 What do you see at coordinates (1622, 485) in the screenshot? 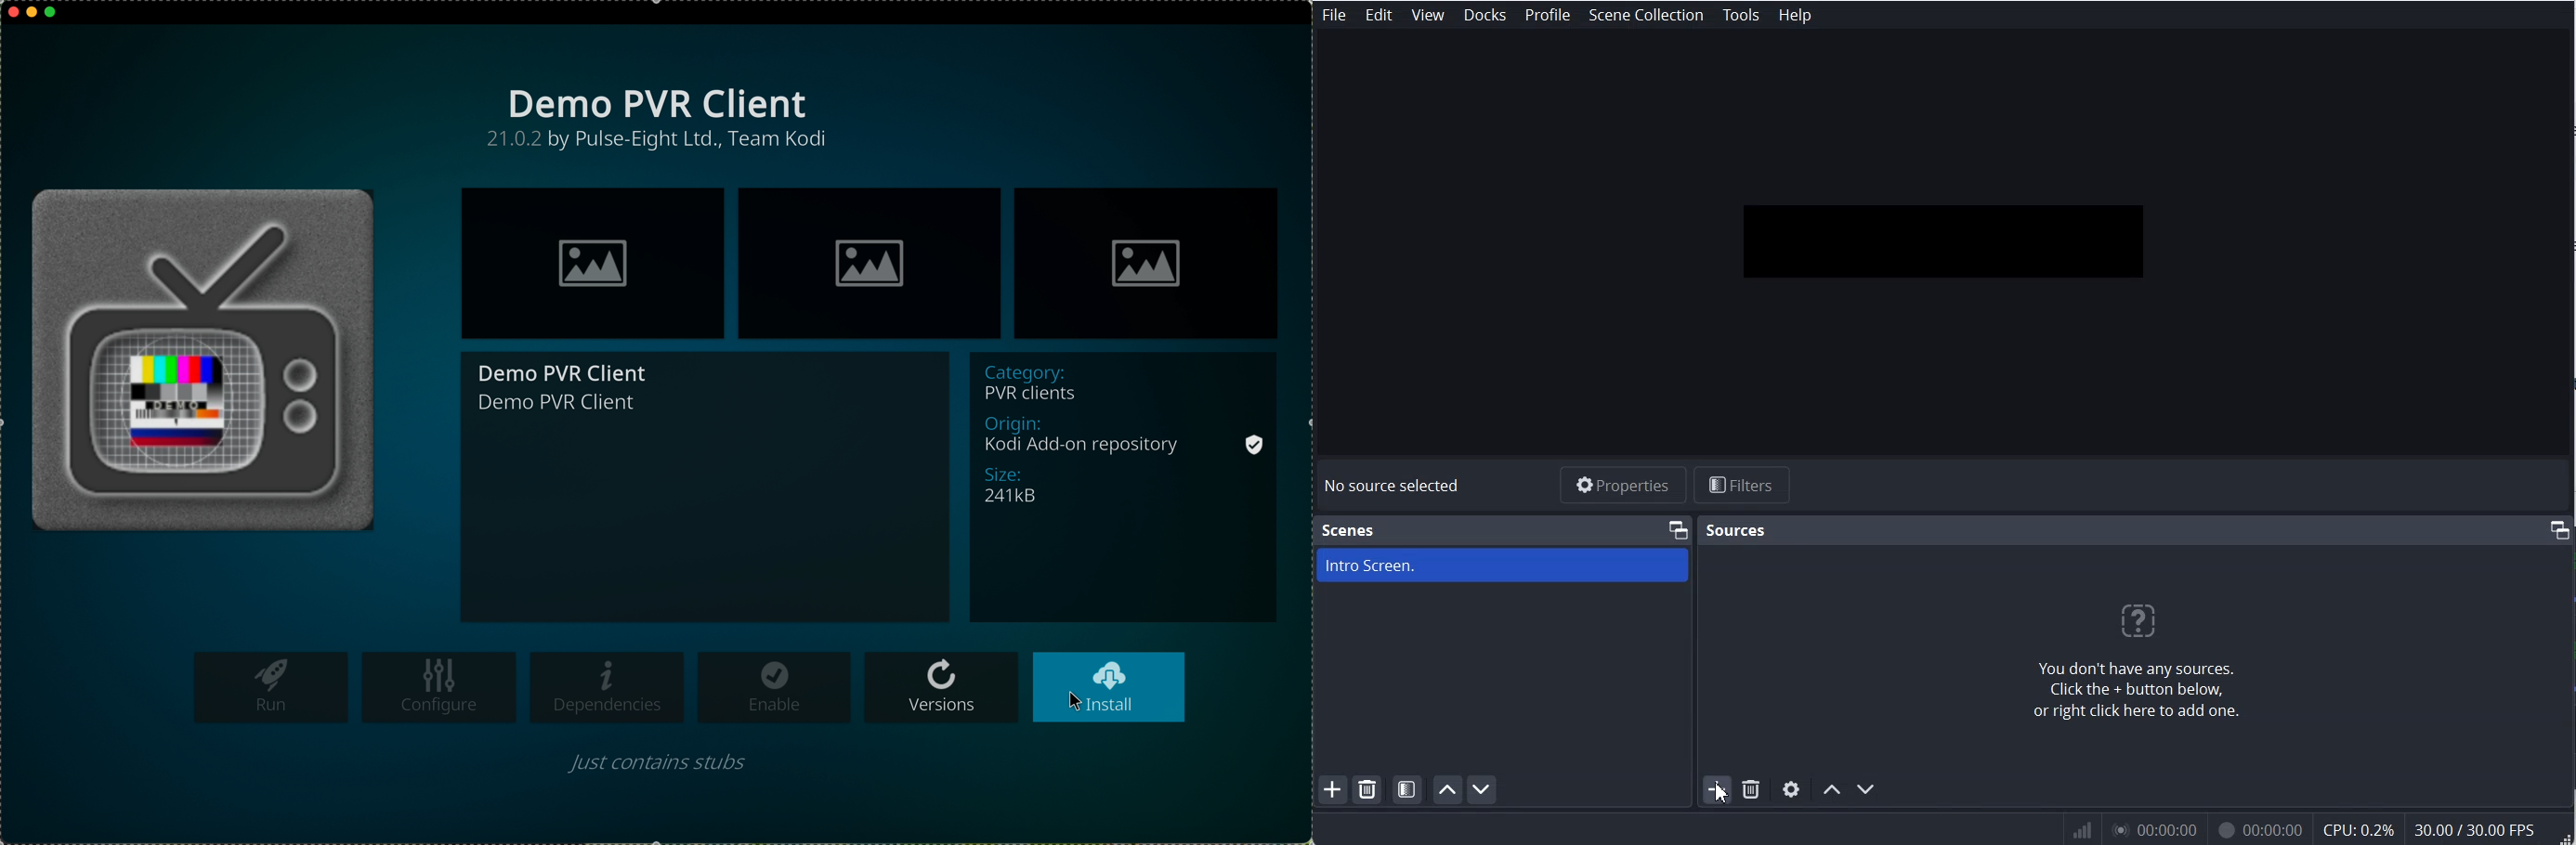
I see `Properties` at bounding box center [1622, 485].